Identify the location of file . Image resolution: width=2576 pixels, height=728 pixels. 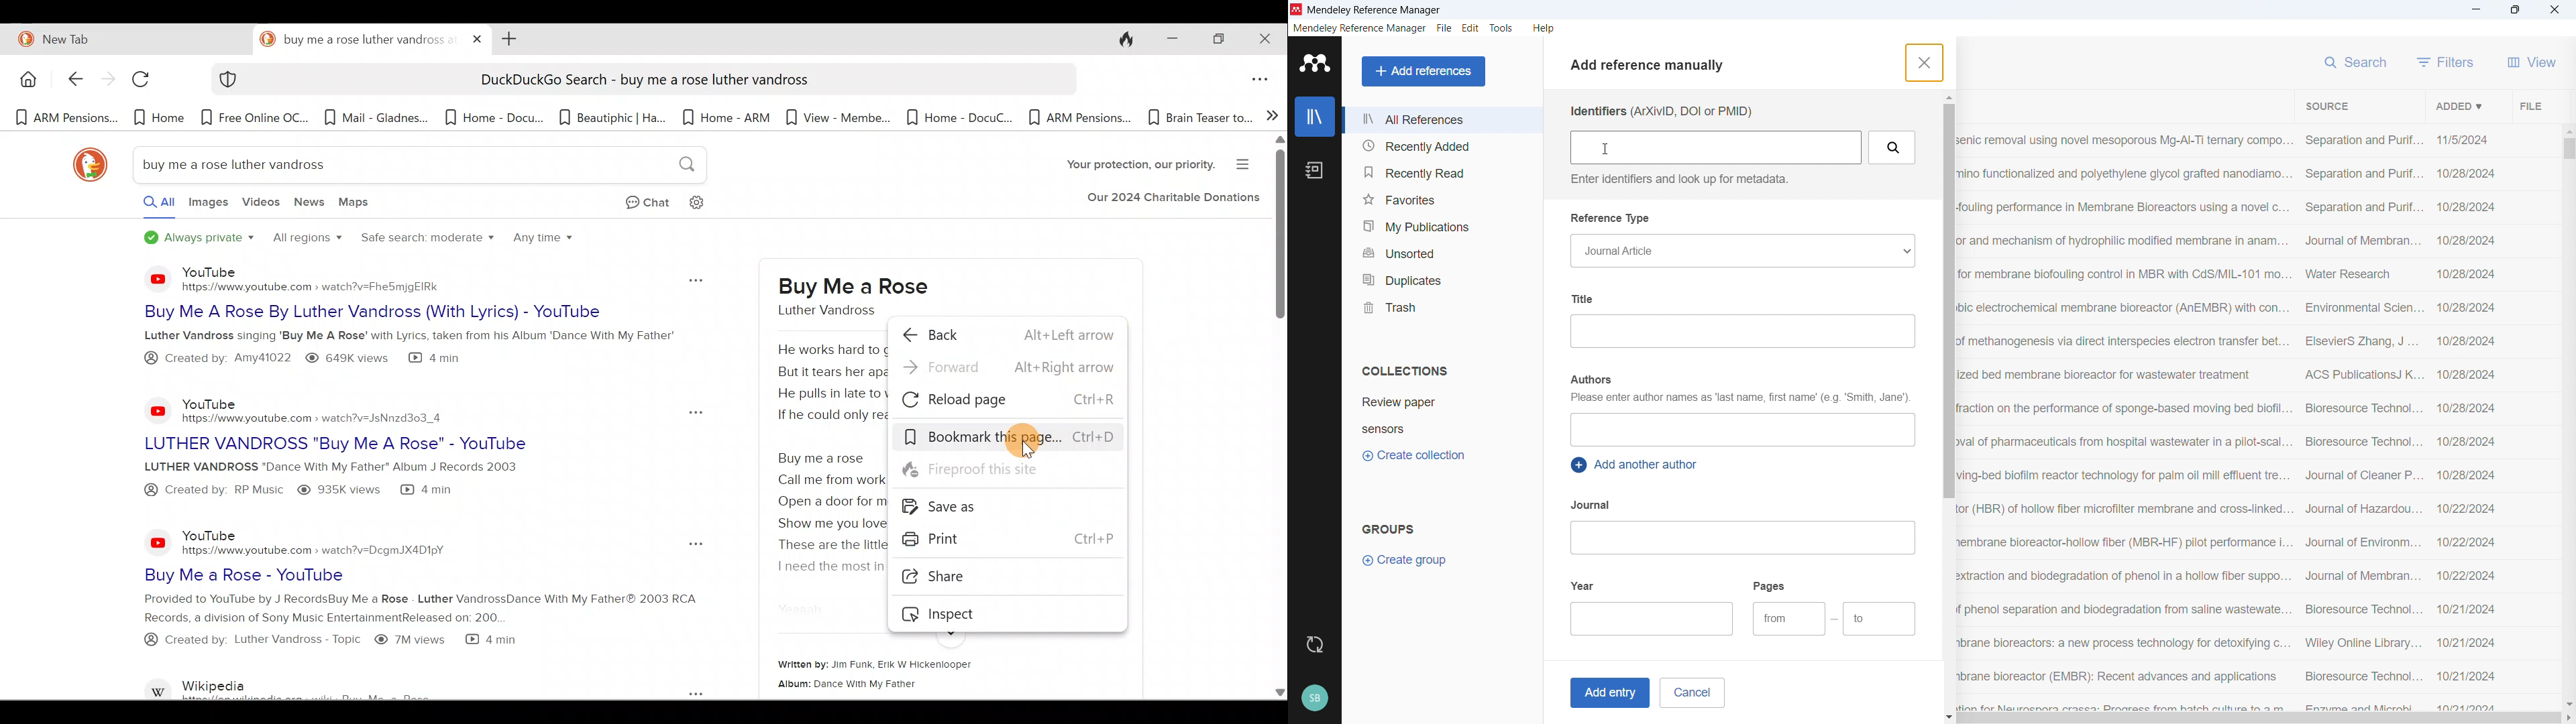
(1444, 29).